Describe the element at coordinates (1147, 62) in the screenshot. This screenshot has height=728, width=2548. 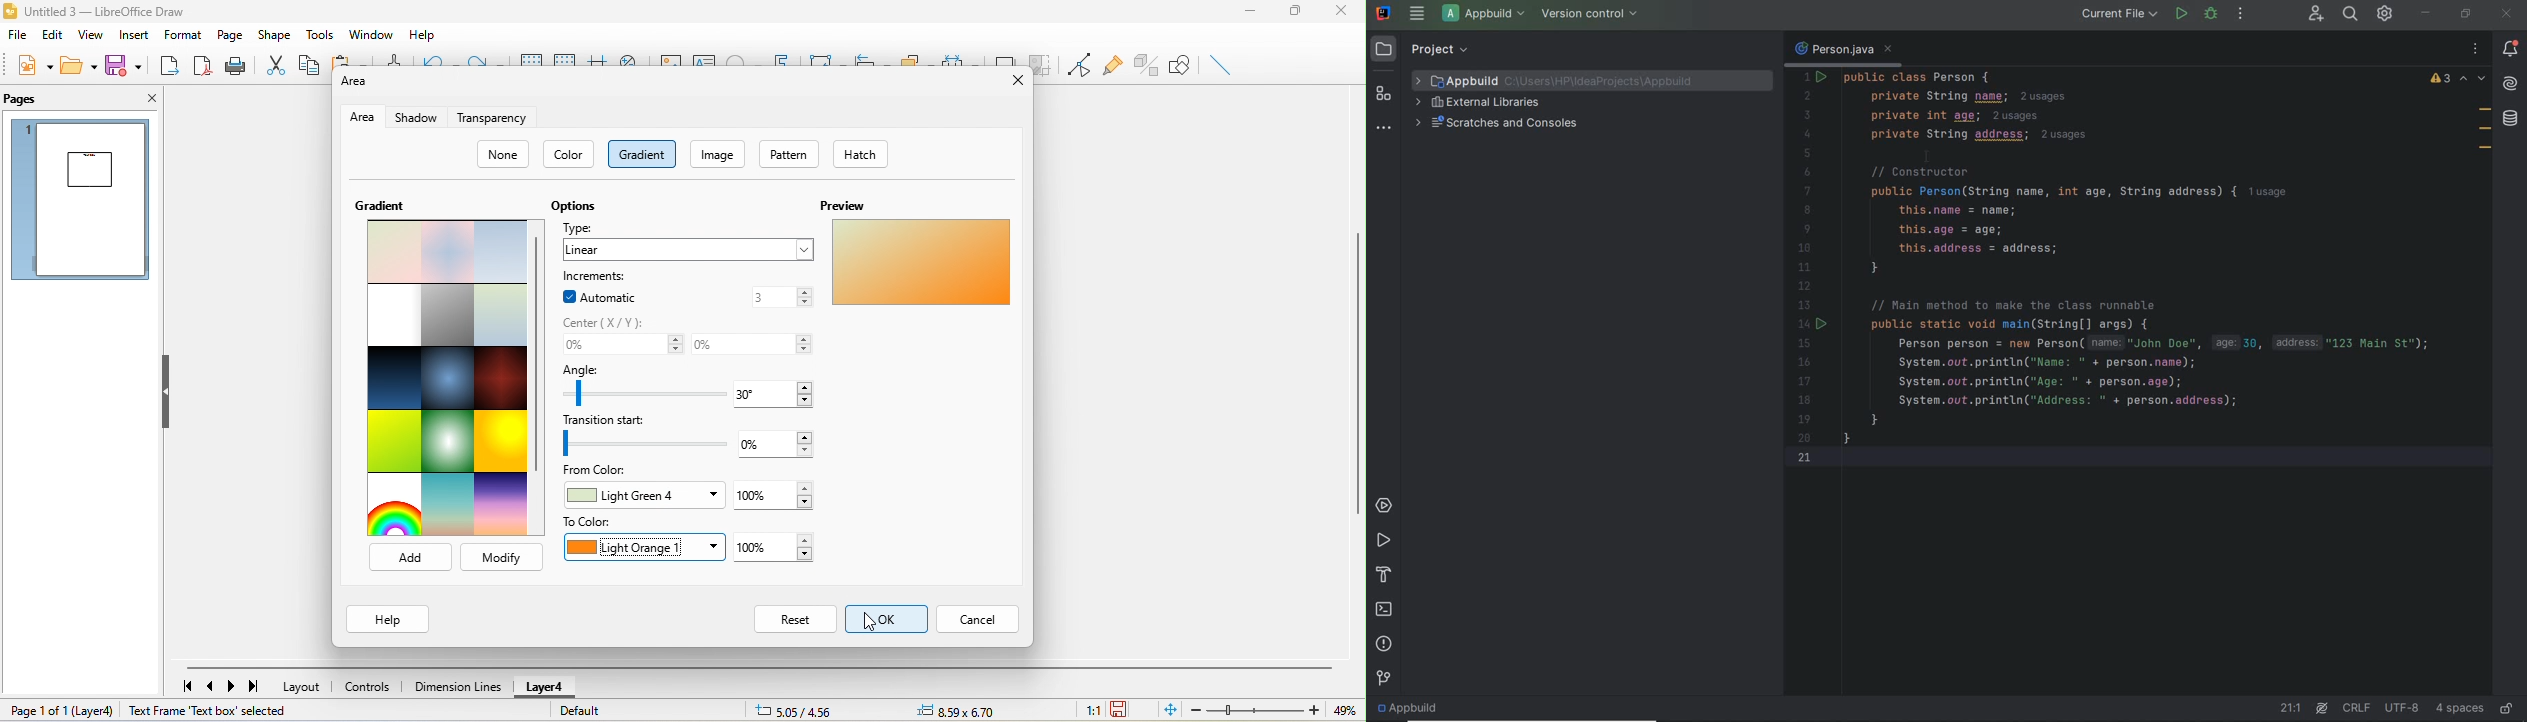
I see `toggle extrusion` at that location.